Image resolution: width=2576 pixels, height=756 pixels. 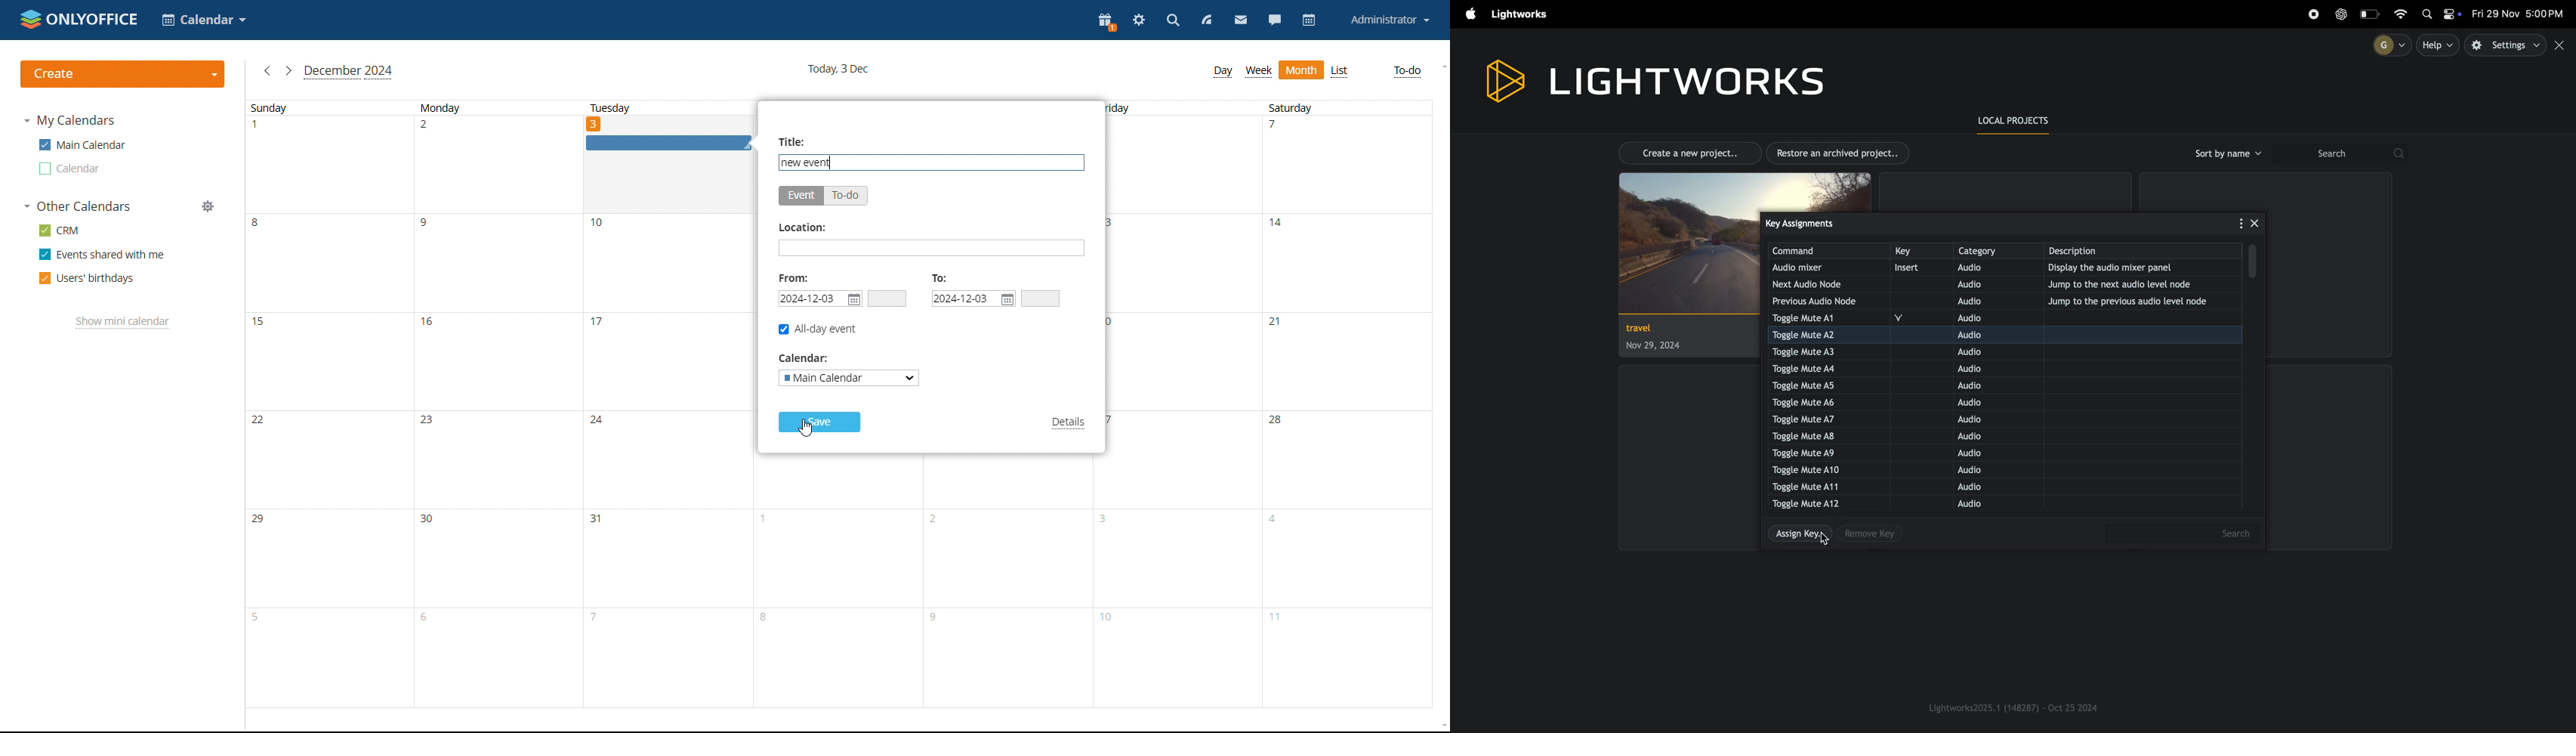 What do you see at coordinates (82, 144) in the screenshot?
I see `main calendar` at bounding box center [82, 144].